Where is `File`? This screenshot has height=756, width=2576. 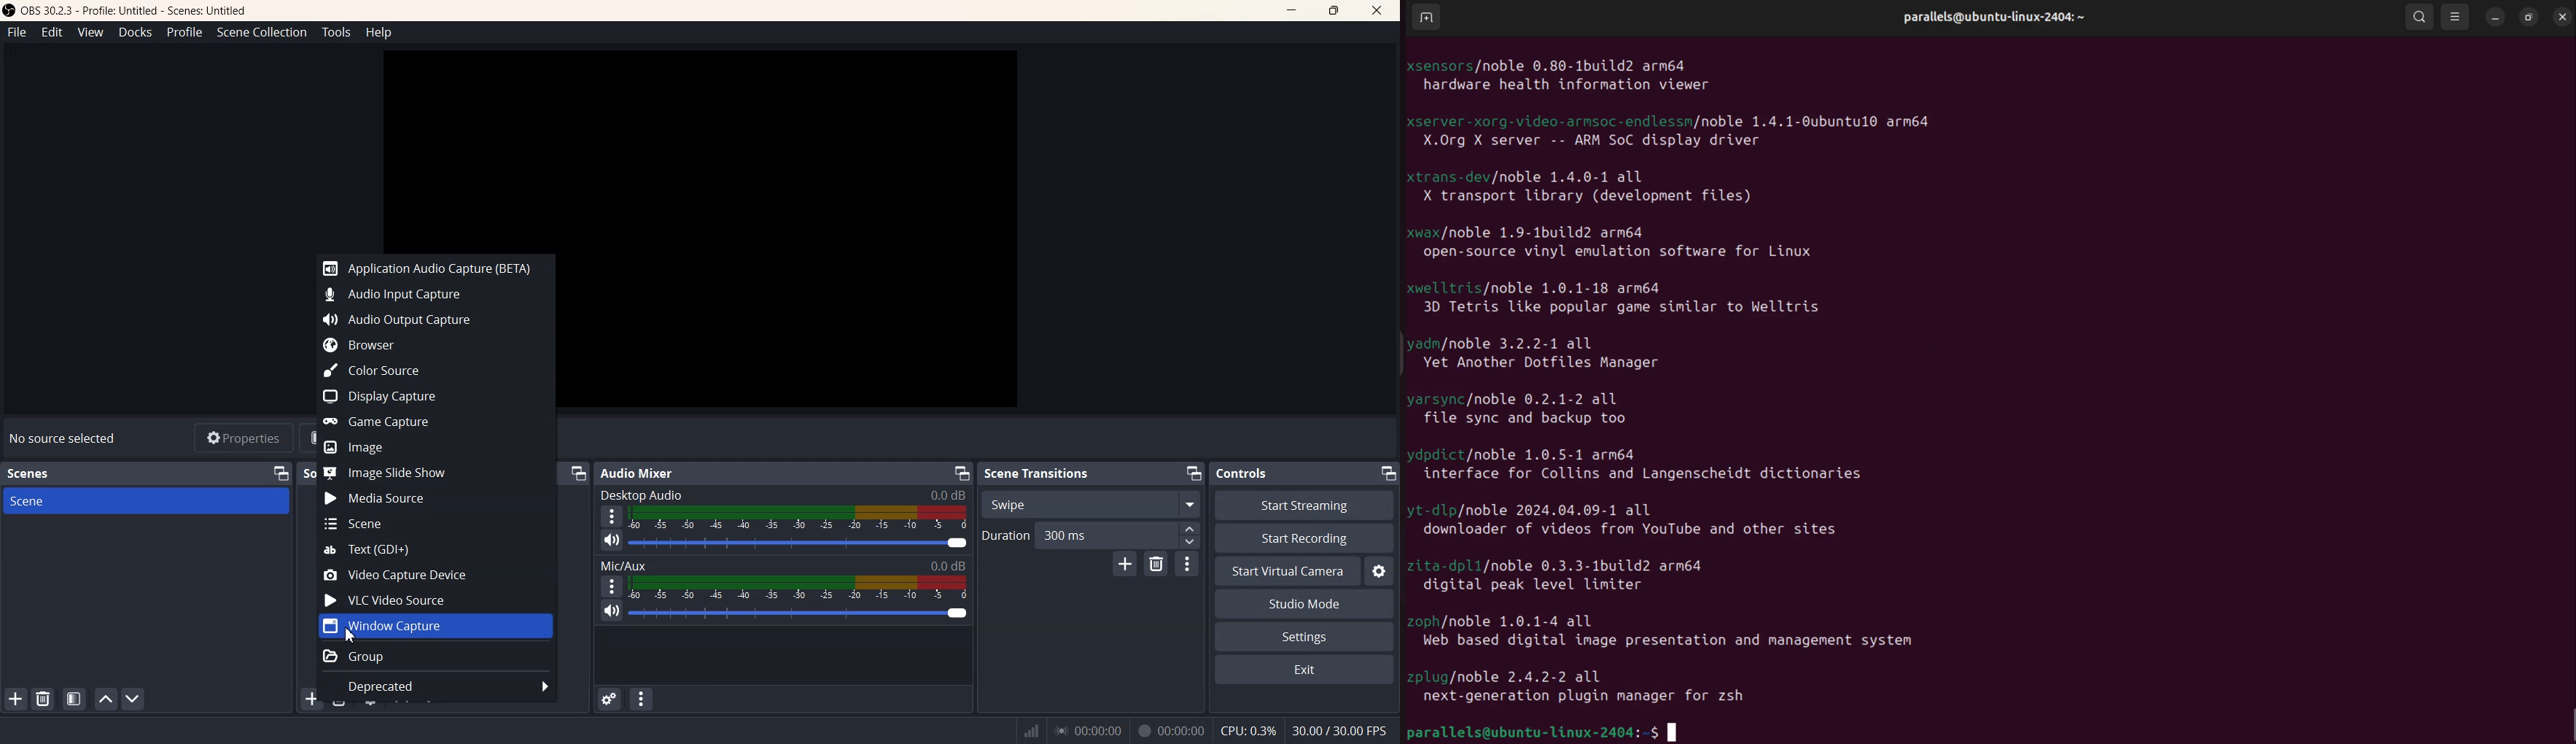
File is located at coordinates (17, 32).